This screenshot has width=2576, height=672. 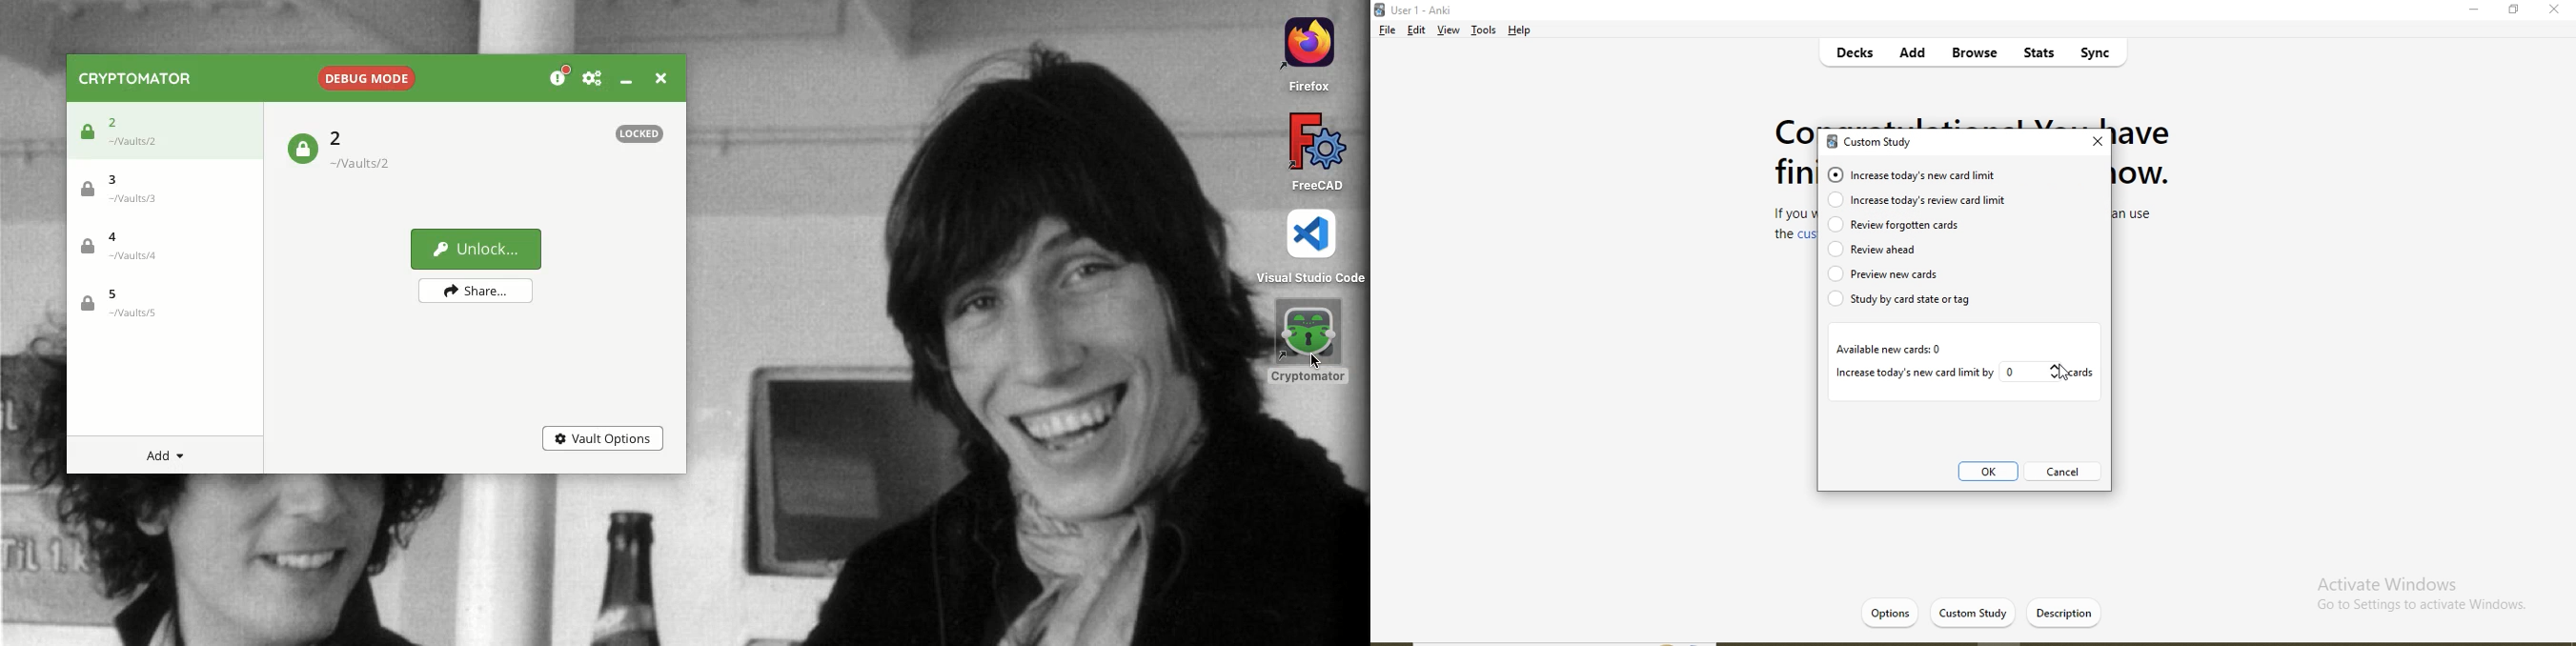 I want to click on study by card state or tag, so click(x=1912, y=302).